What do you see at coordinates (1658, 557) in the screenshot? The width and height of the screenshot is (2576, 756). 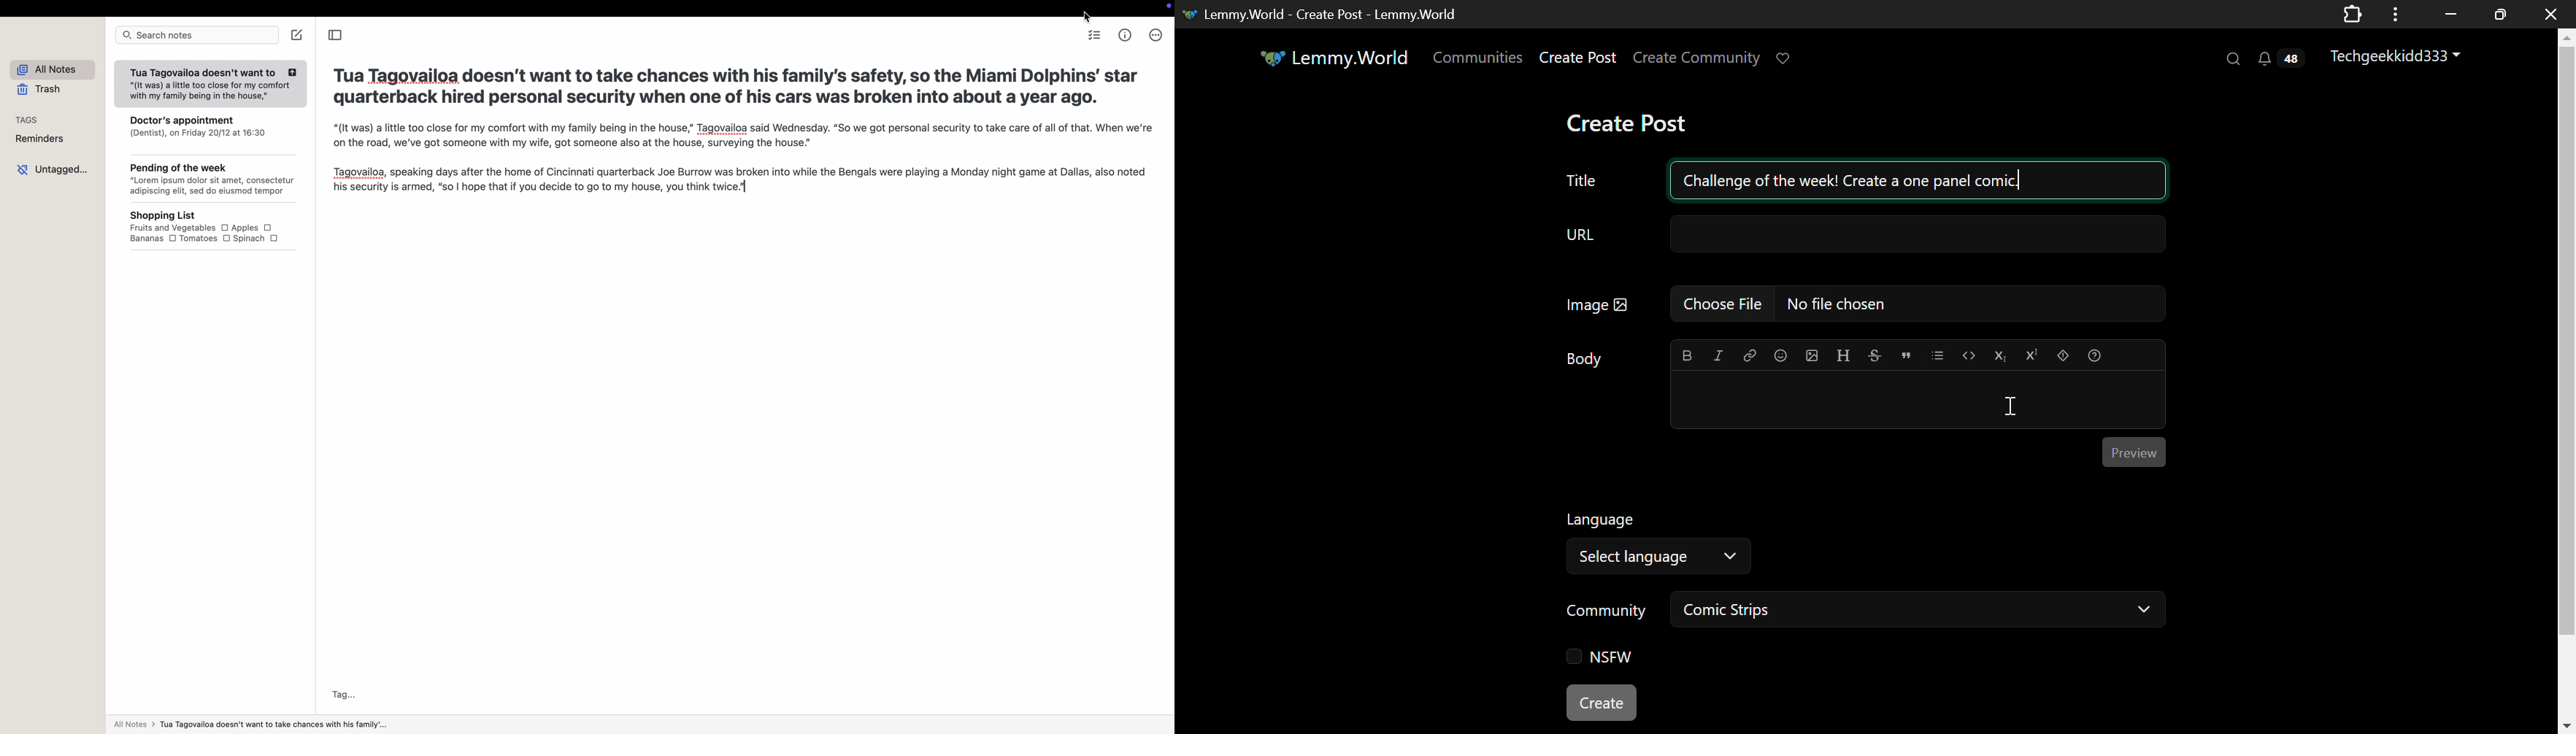 I see `Select Language` at bounding box center [1658, 557].